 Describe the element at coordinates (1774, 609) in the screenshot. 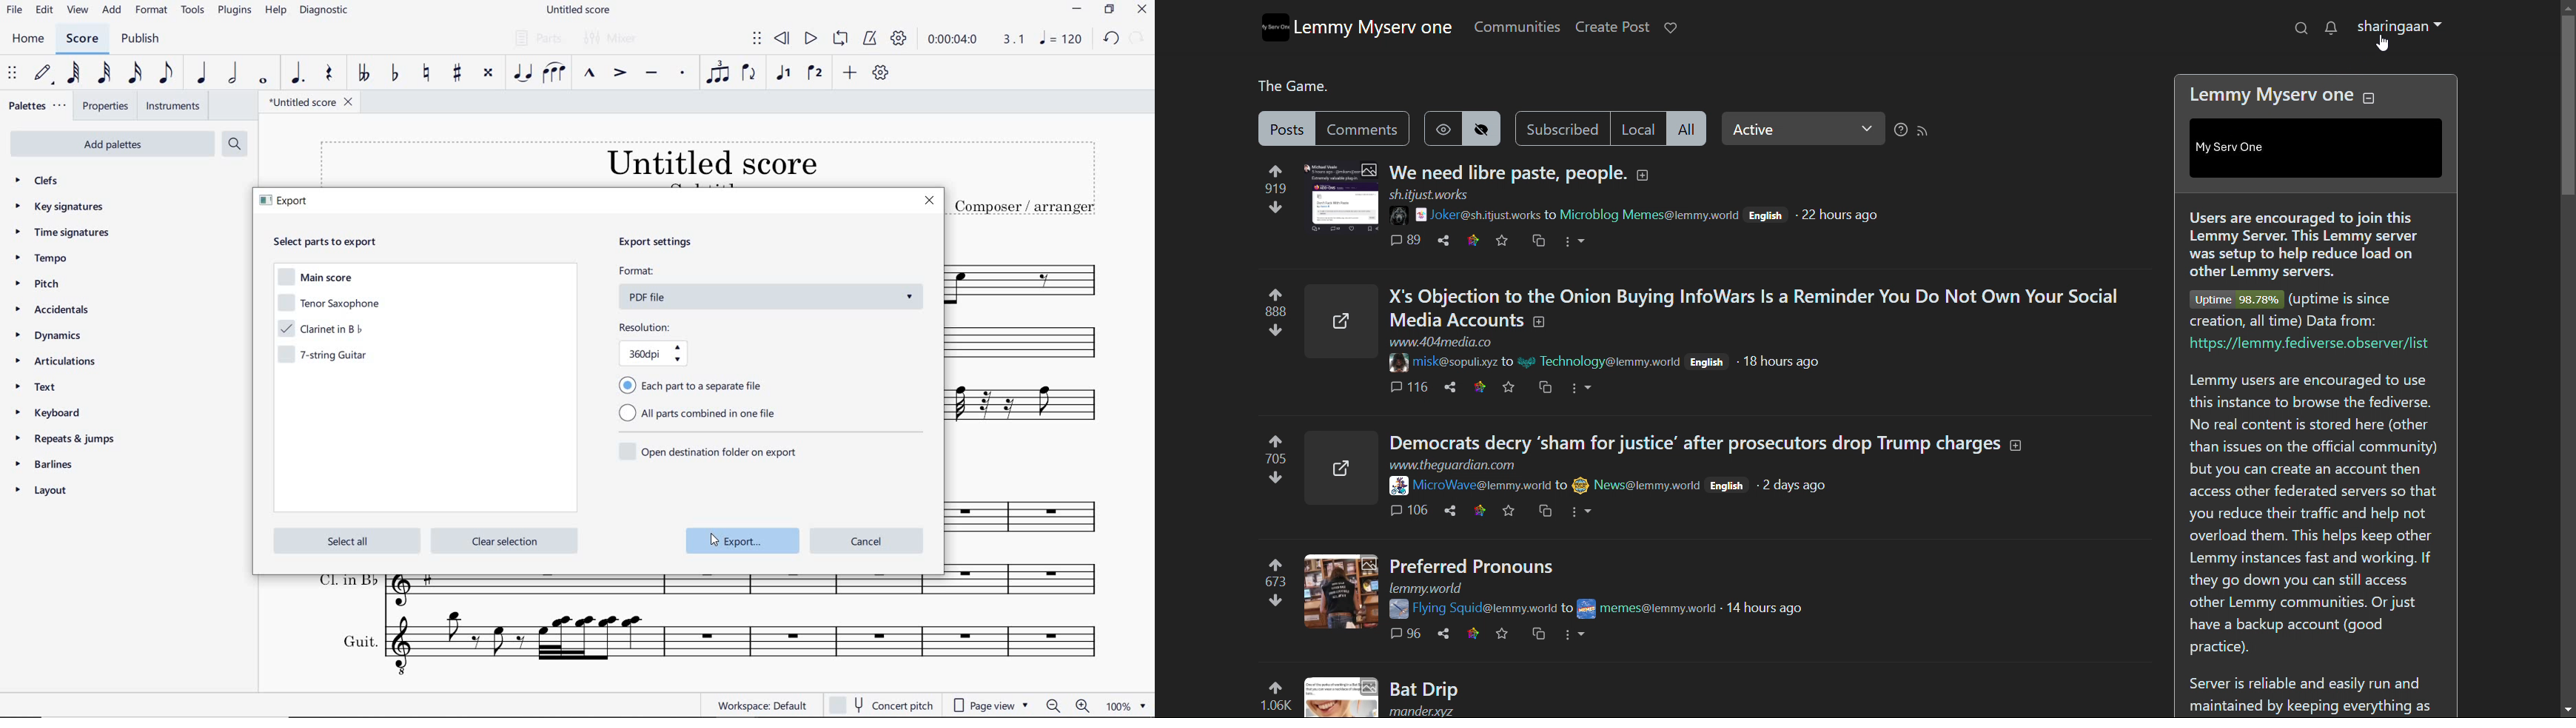

I see `time of posting` at that location.